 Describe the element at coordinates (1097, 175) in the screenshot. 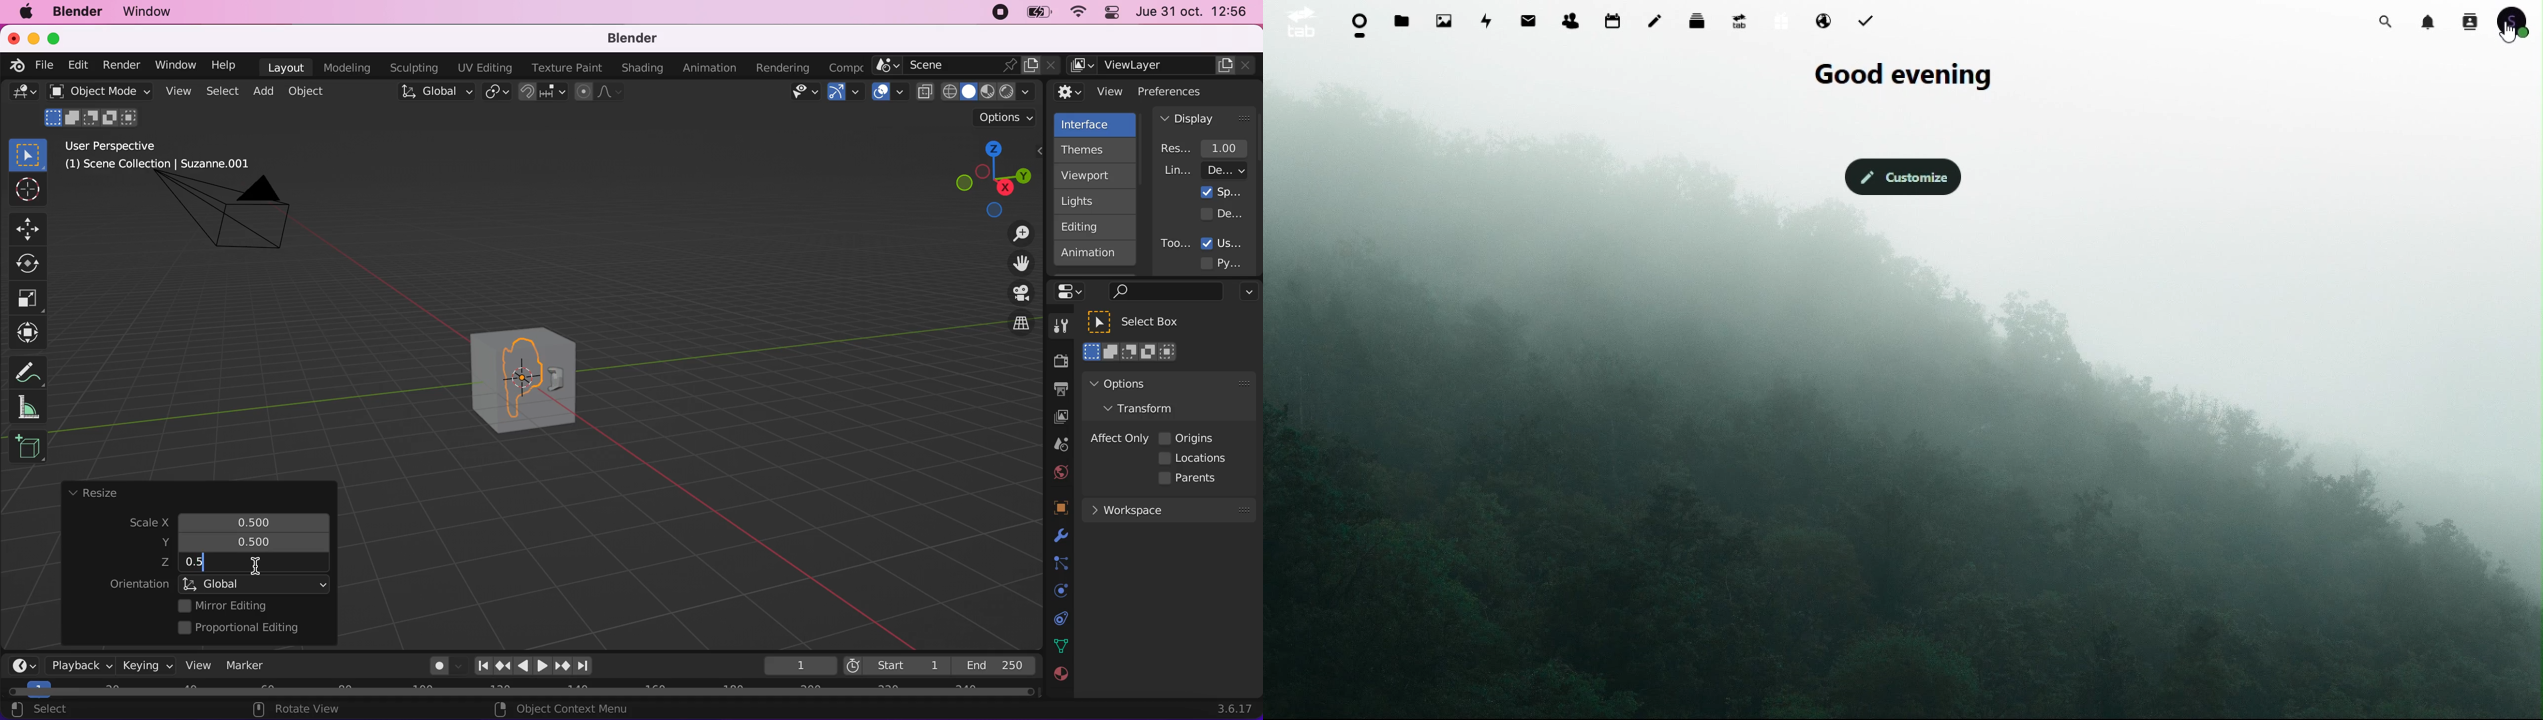

I see `viewport` at that location.